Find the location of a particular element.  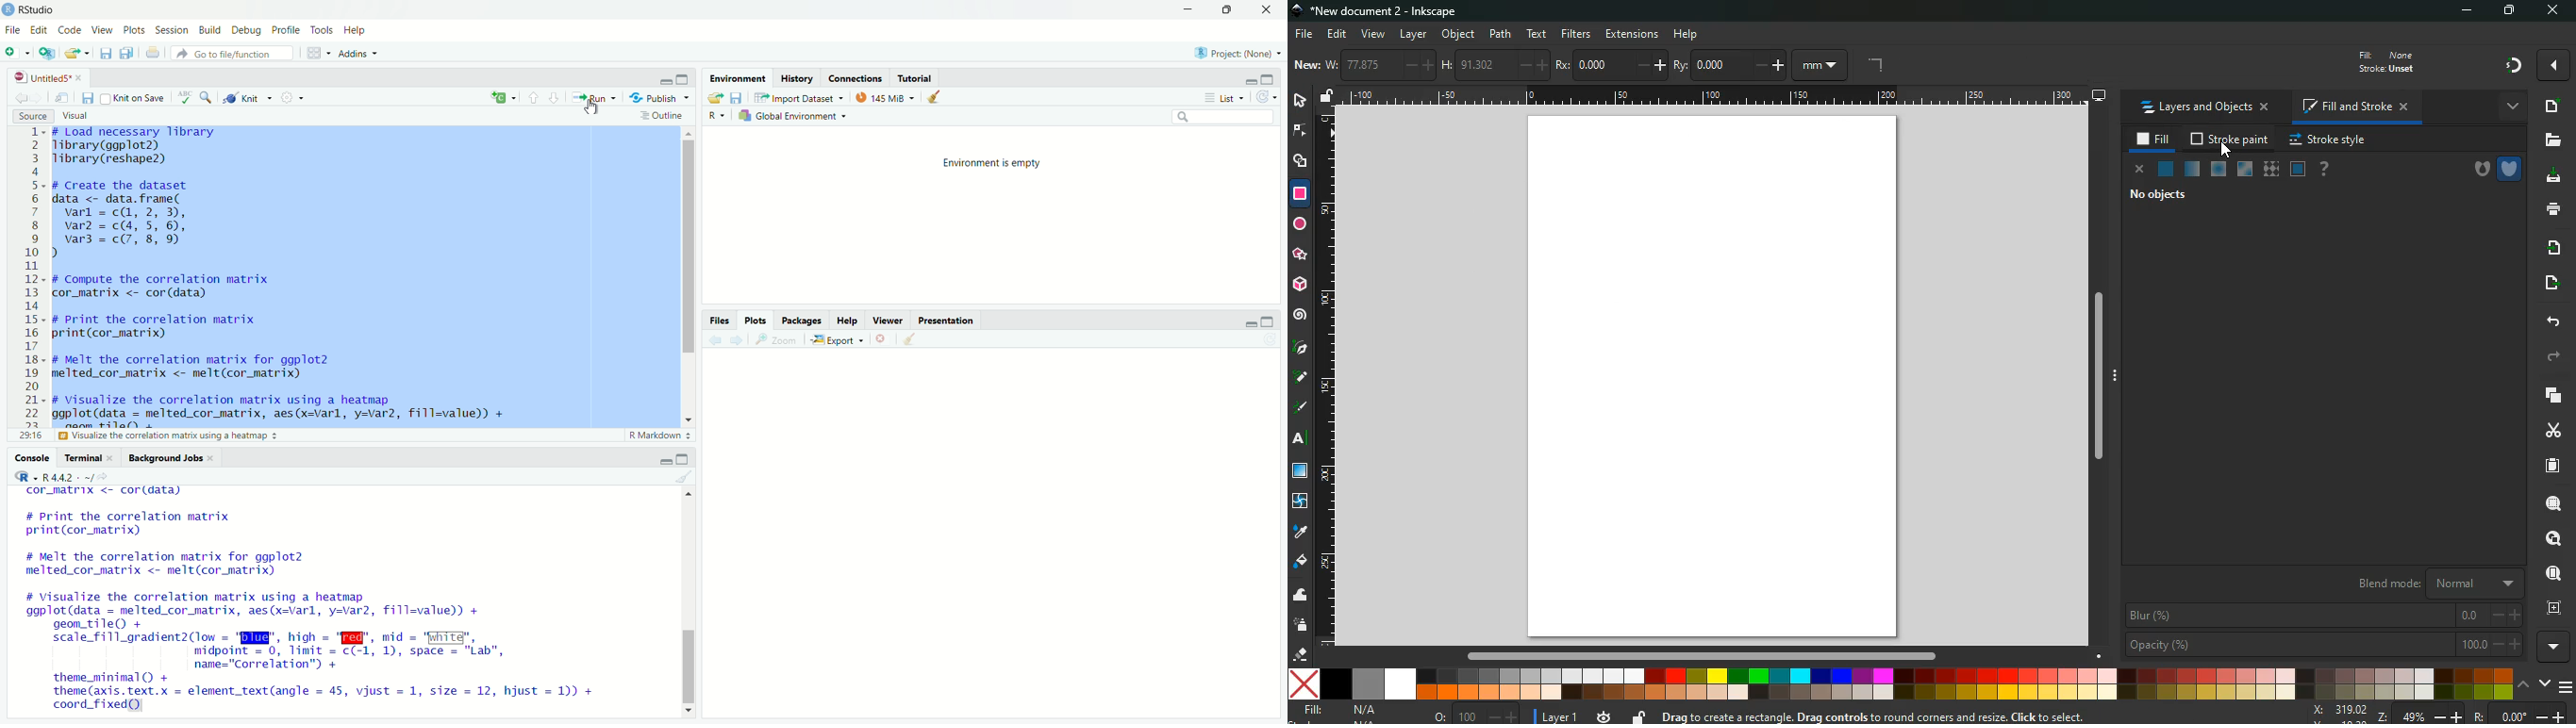

list is located at coordinates (1225, 97).